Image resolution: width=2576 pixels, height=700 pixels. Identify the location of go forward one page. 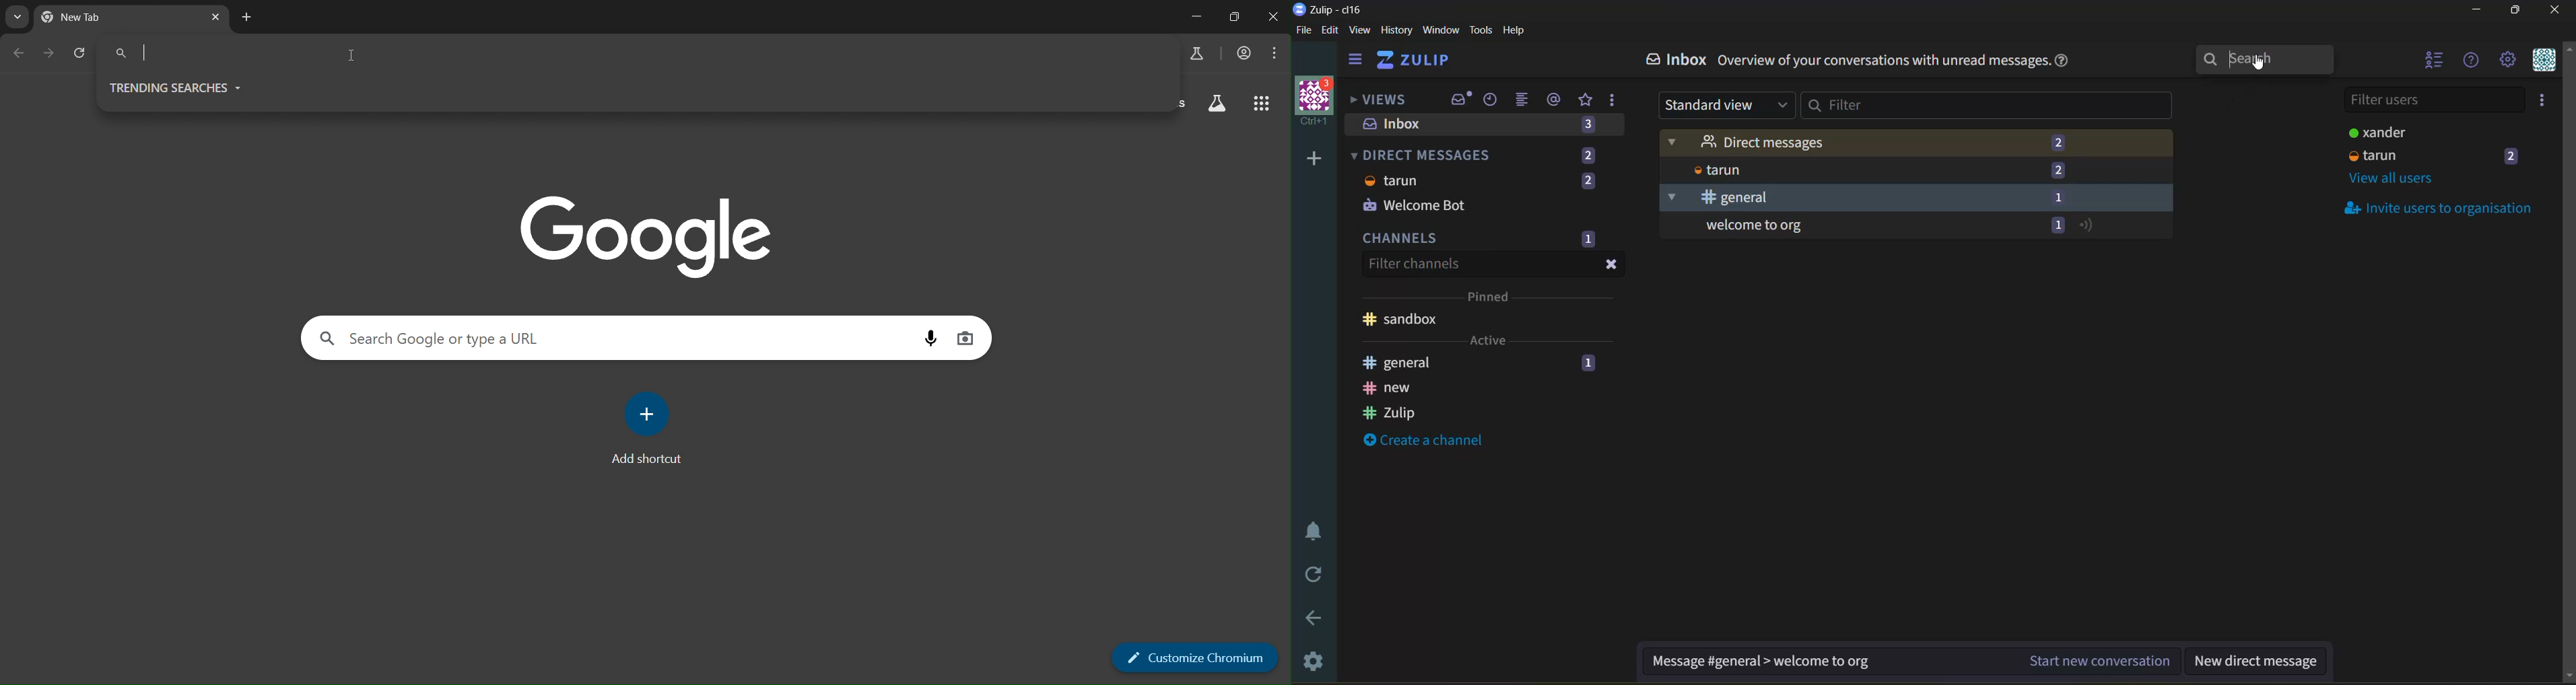
(50, 56).